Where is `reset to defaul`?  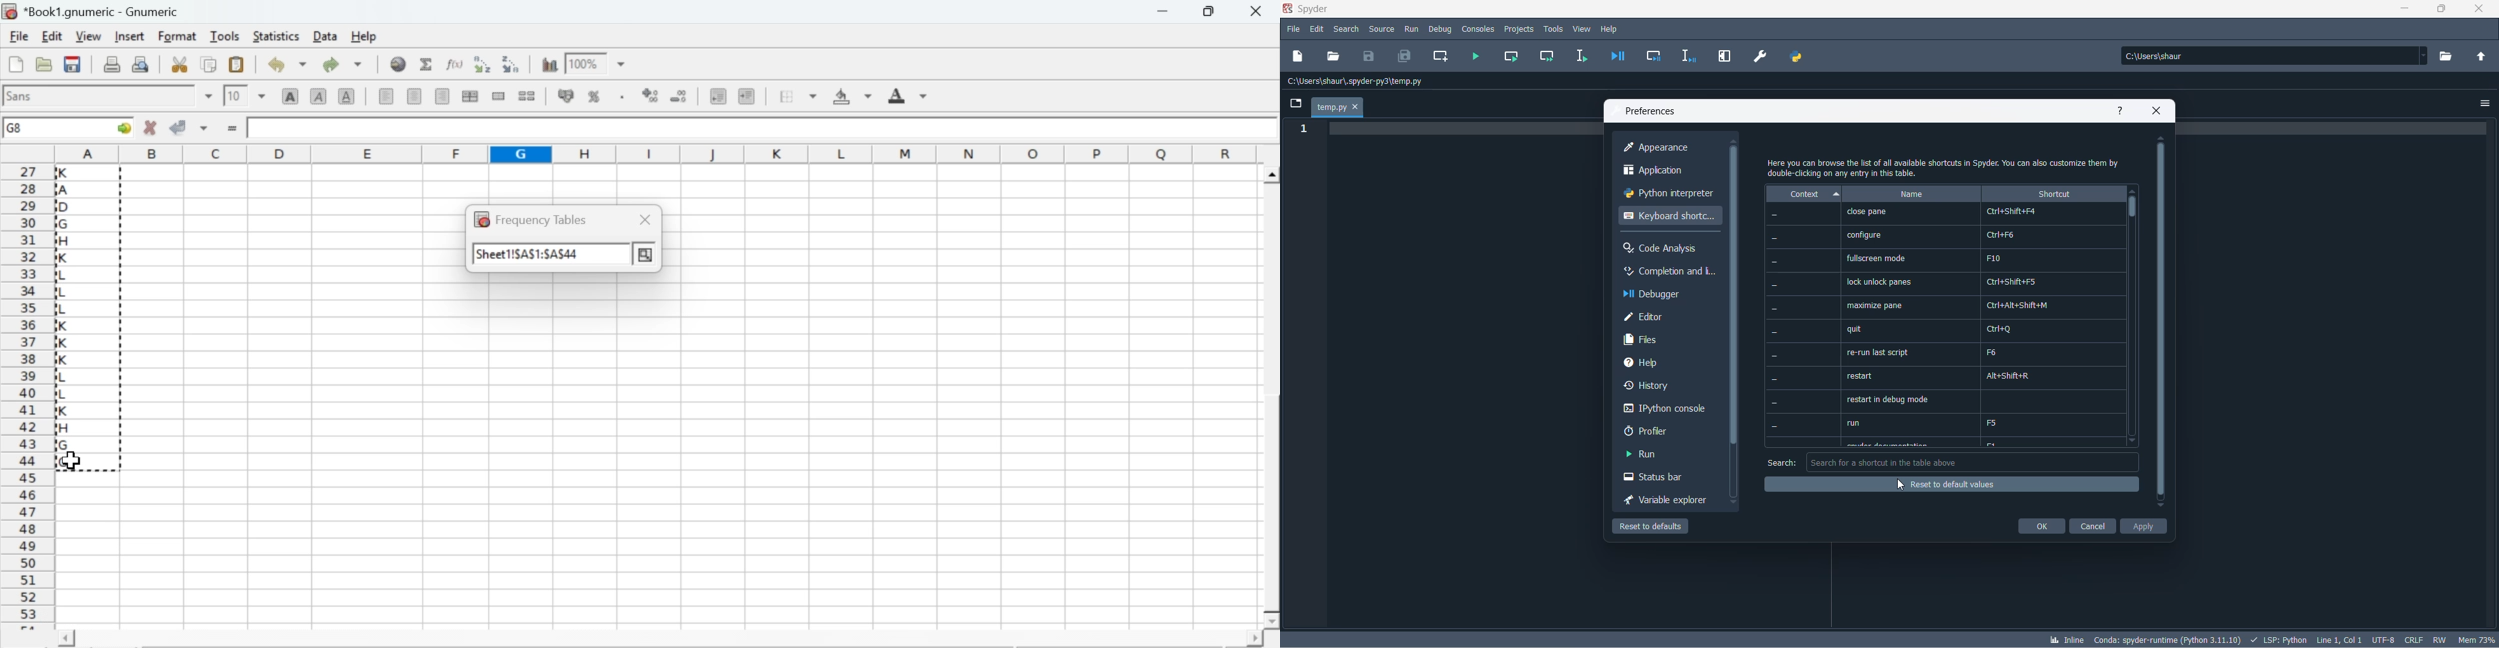
reset to defaul is located at coordinates (1649, 527).